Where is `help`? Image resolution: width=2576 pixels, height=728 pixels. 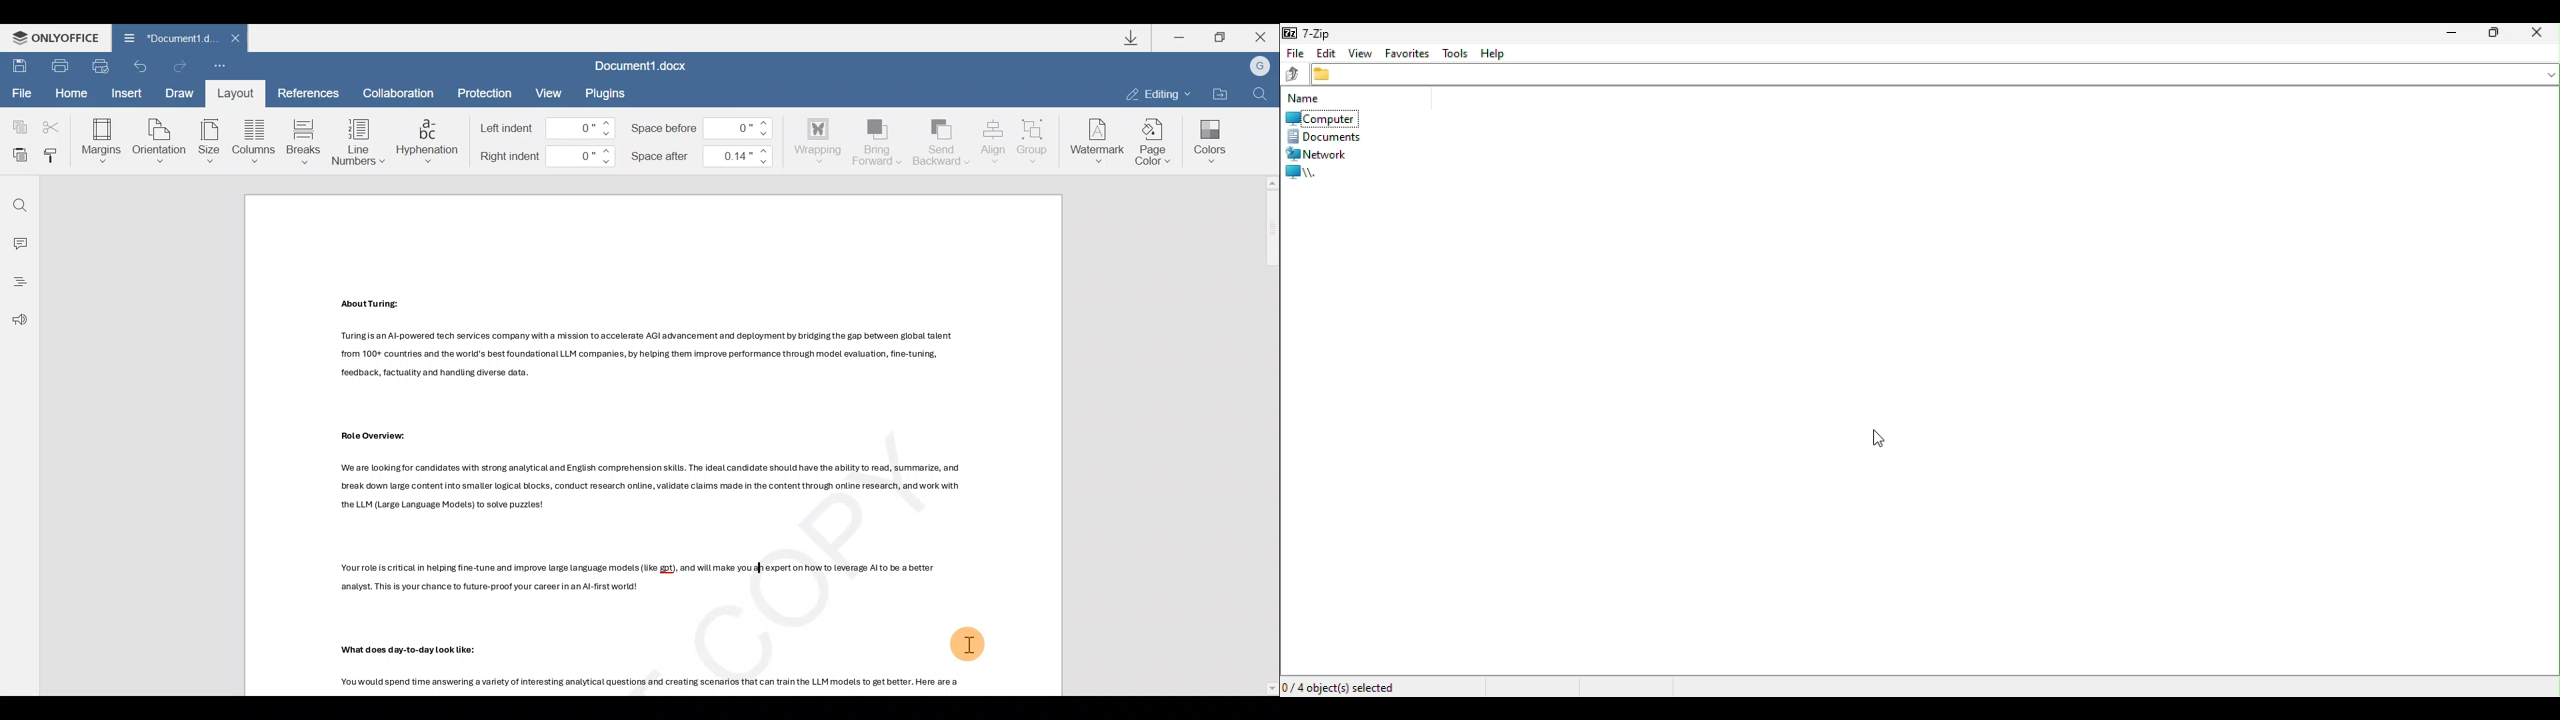
help is located at coordinates (1501, 52).